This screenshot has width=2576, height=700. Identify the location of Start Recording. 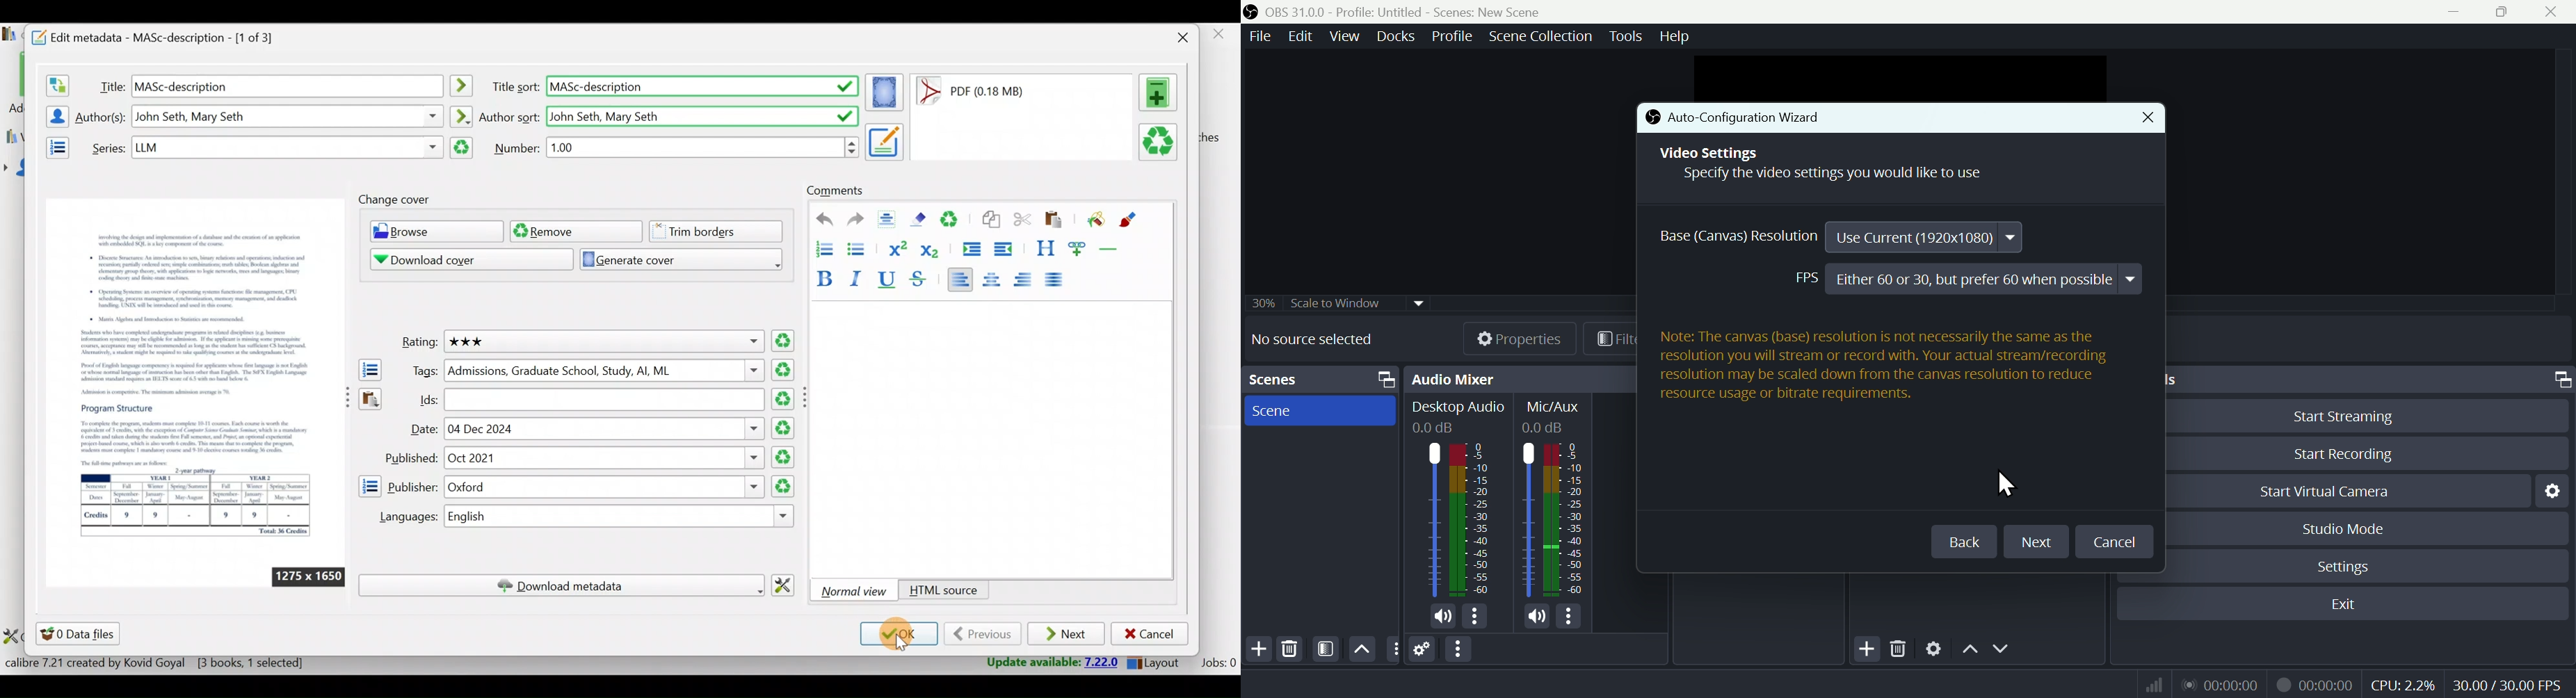
(2362, 454).